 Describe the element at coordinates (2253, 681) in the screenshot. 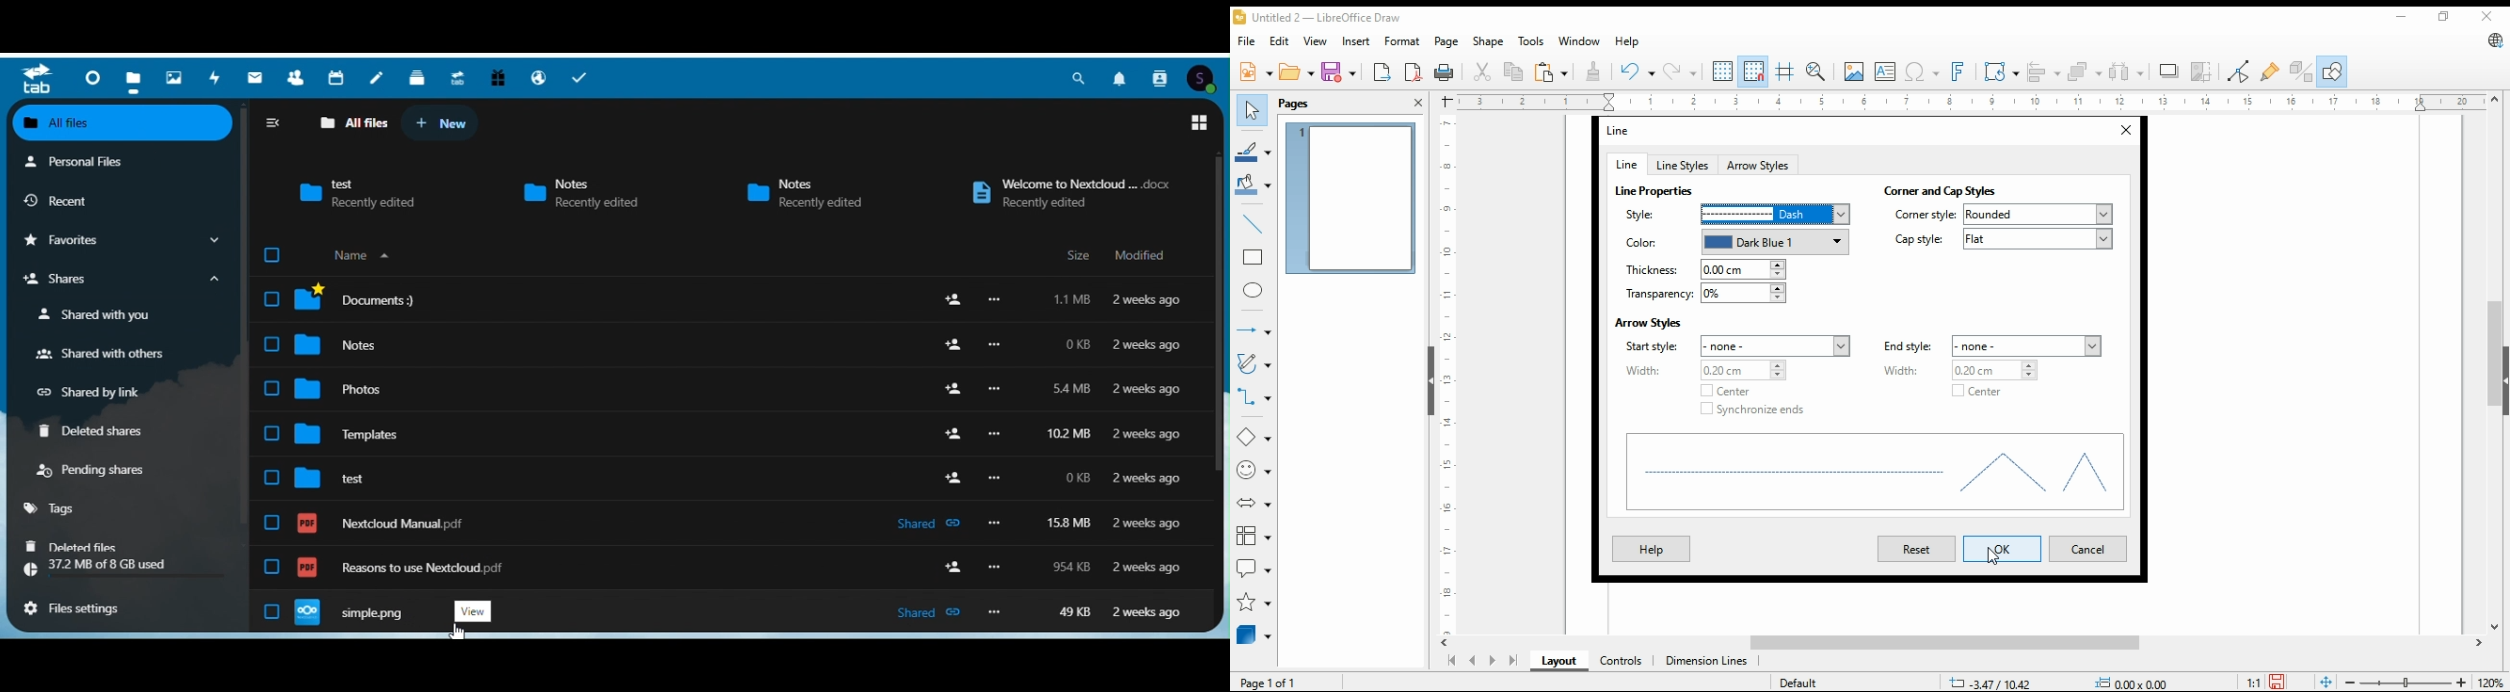

I see `1:1` at that location.